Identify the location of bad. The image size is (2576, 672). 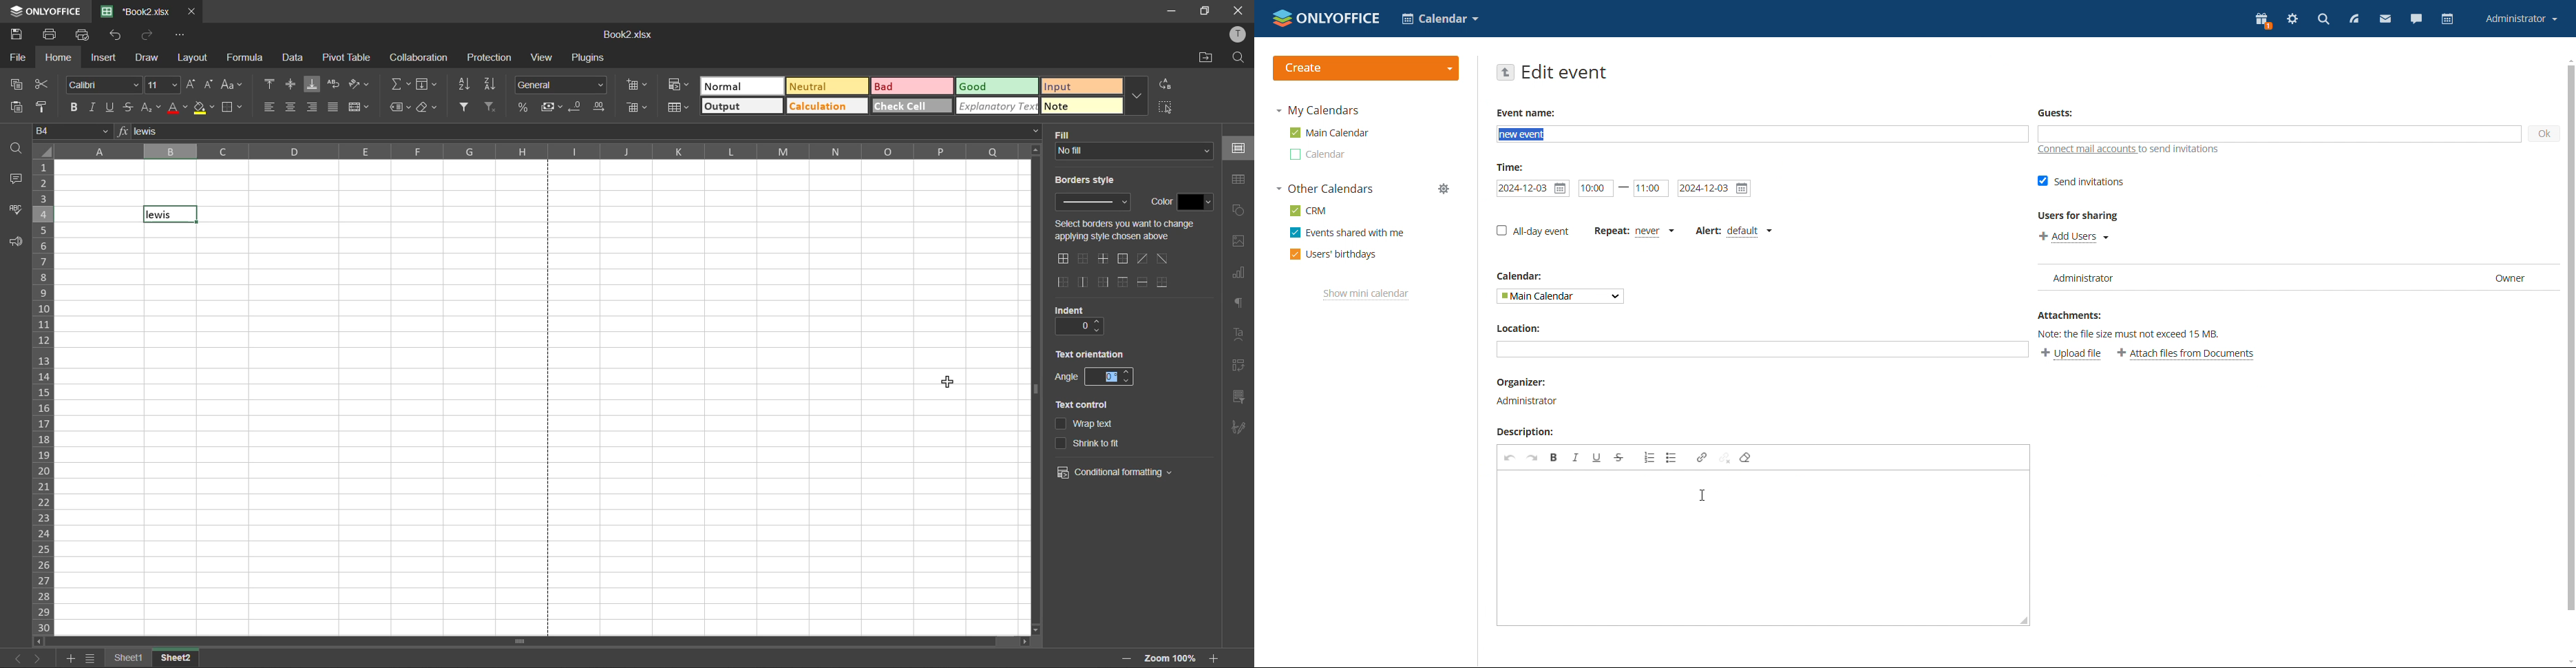
(909, 86).